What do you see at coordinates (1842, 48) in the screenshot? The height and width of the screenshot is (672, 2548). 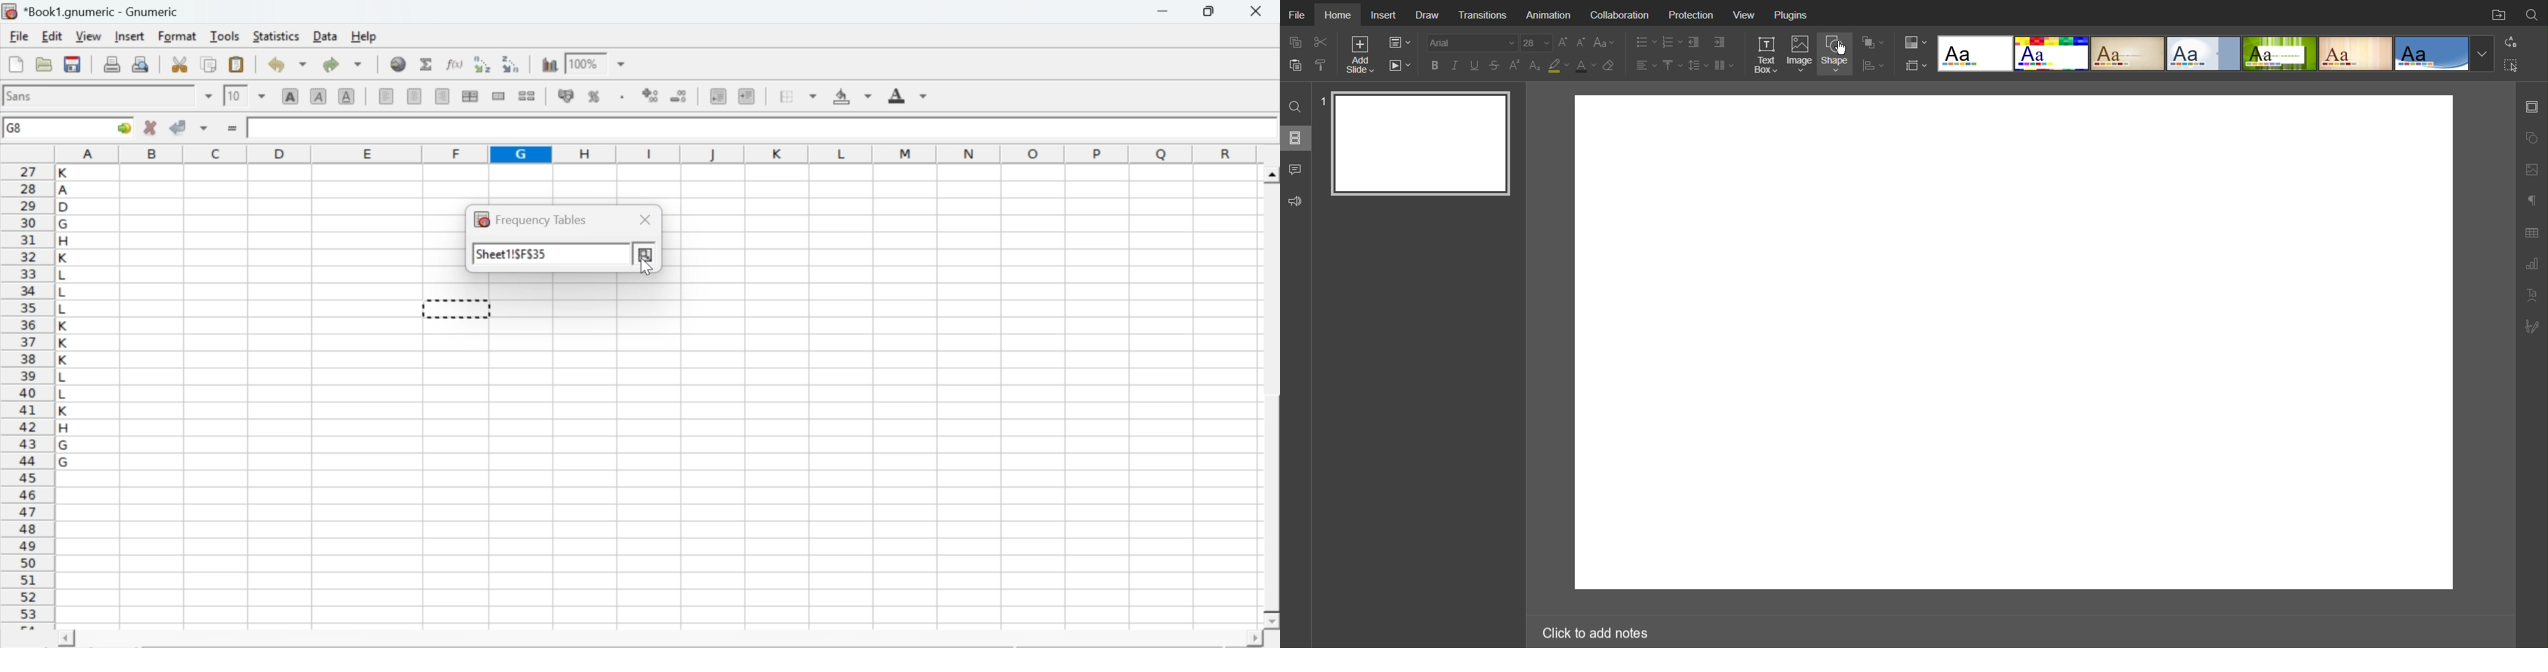 I see `cursor` at bounding box center [1842, 48].